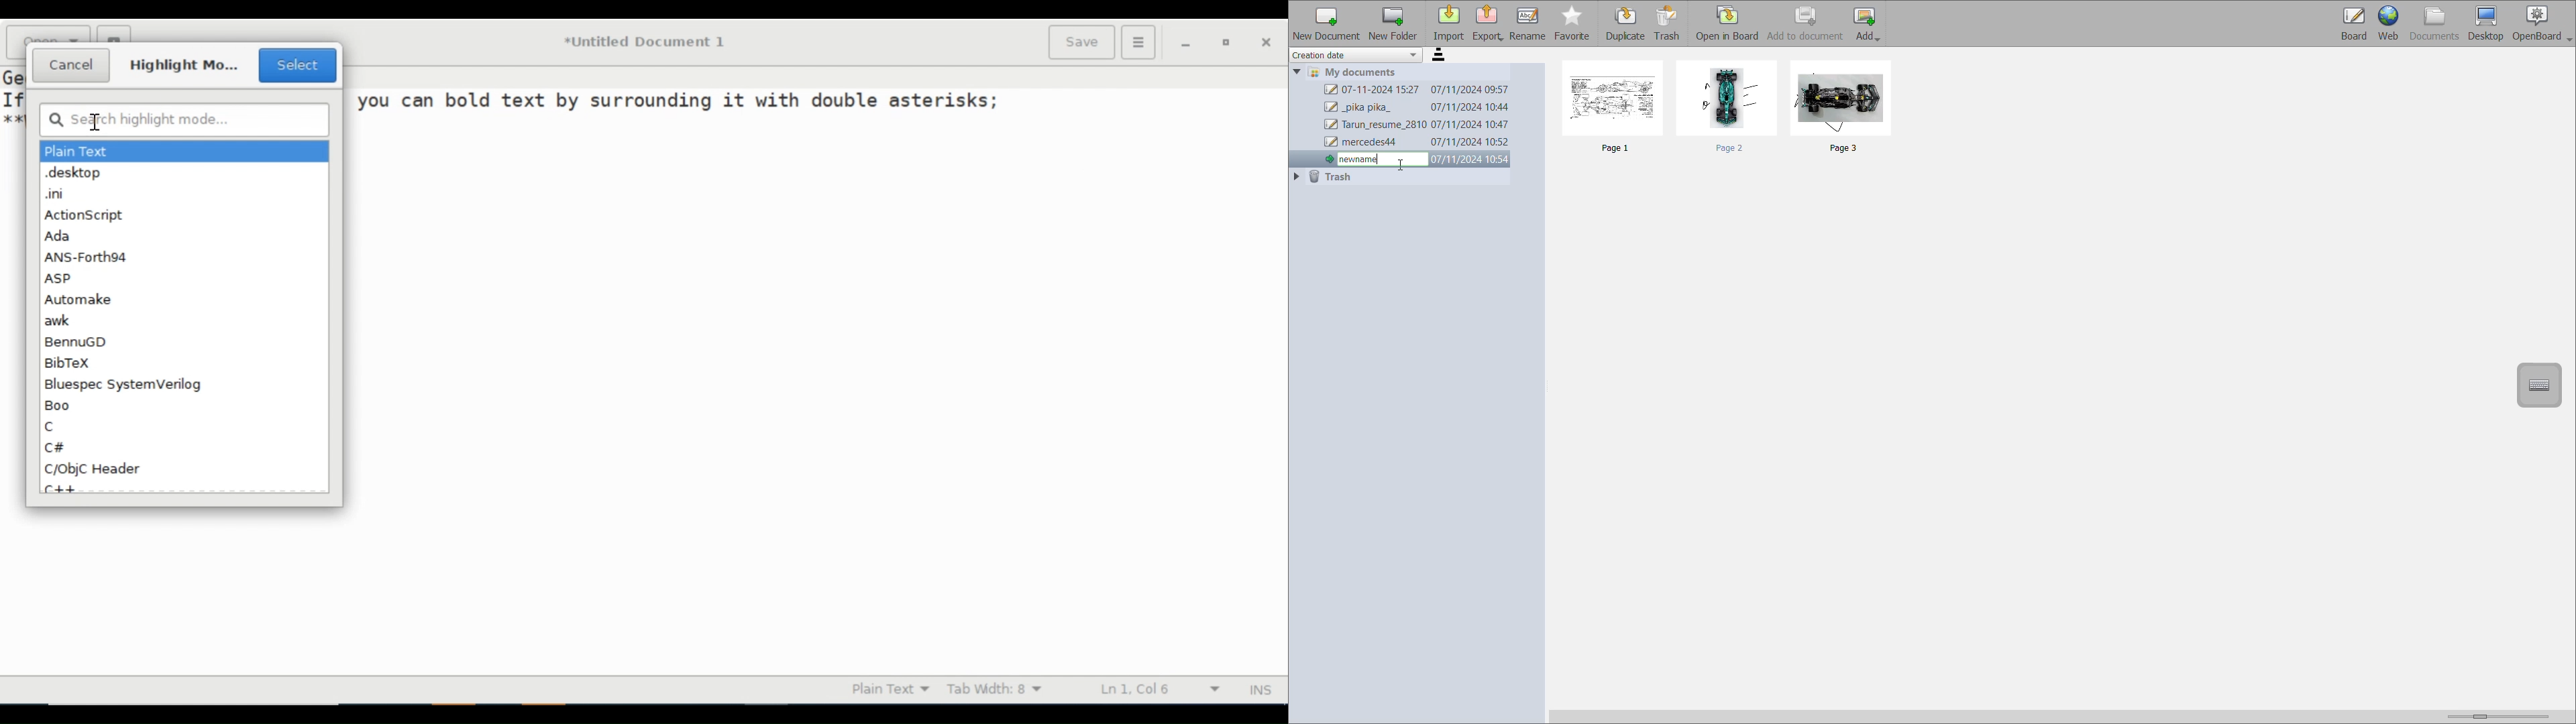  I want to click on favourite, so click(1573, 25).